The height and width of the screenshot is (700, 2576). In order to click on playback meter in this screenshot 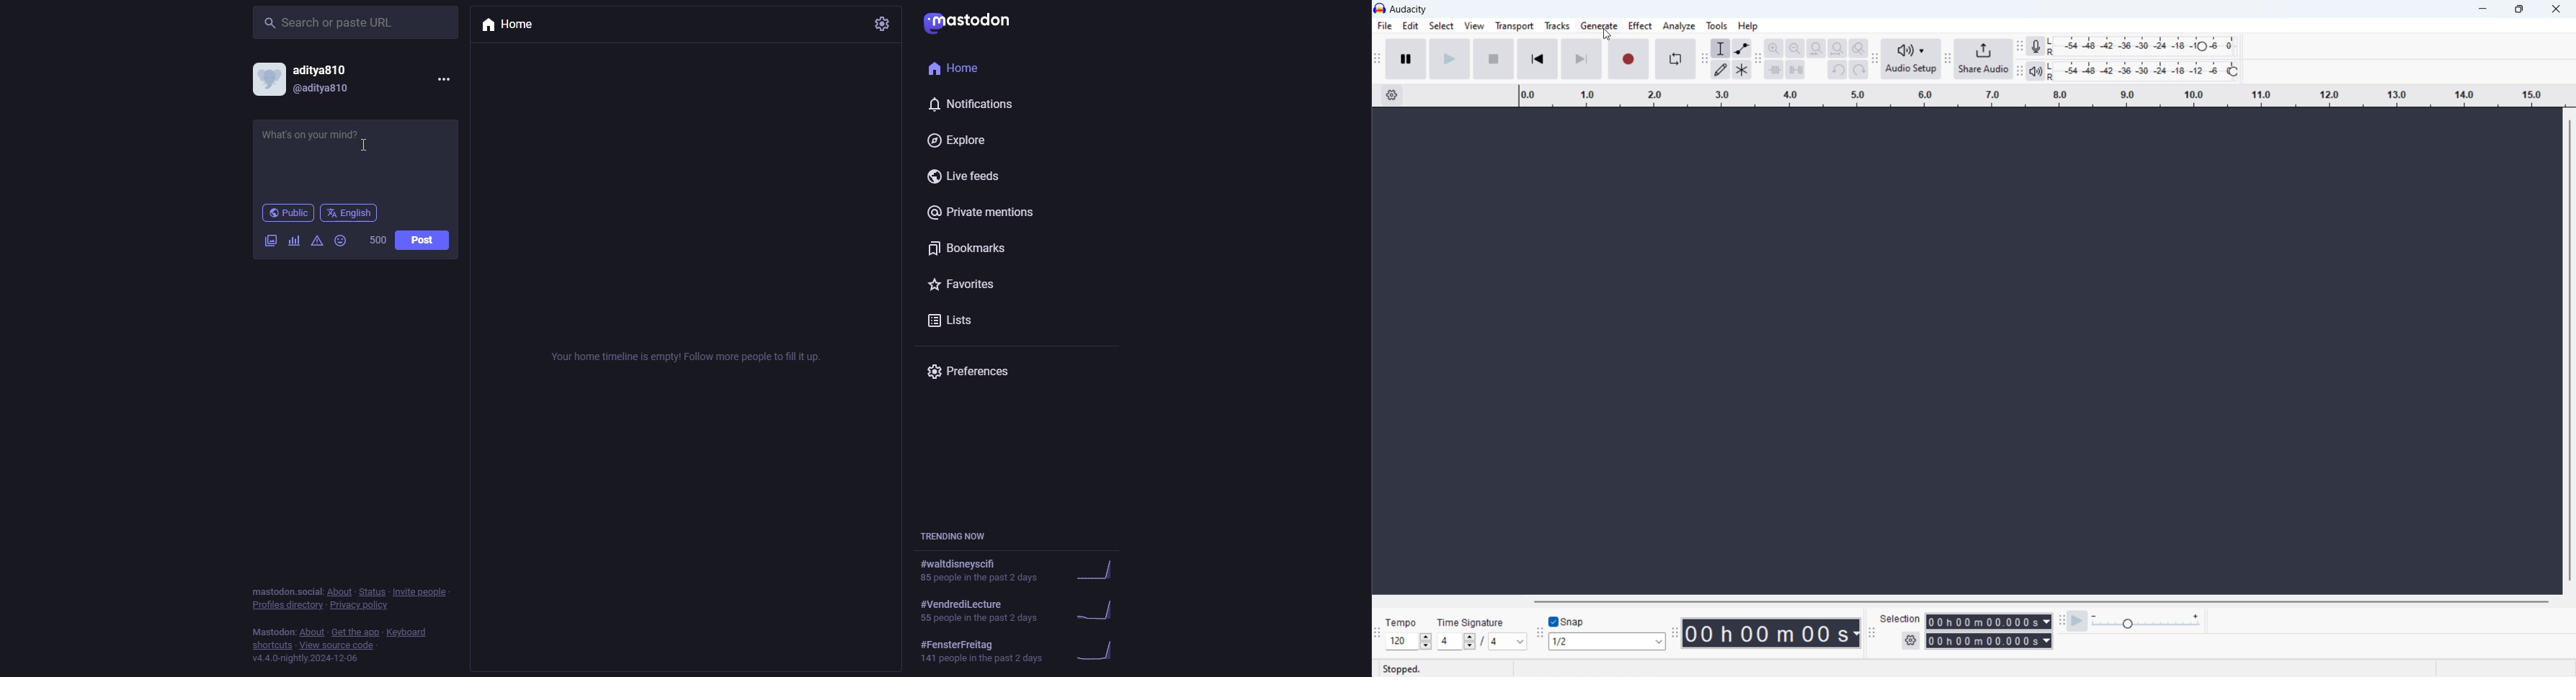, I will do `click(2146, 621)`.